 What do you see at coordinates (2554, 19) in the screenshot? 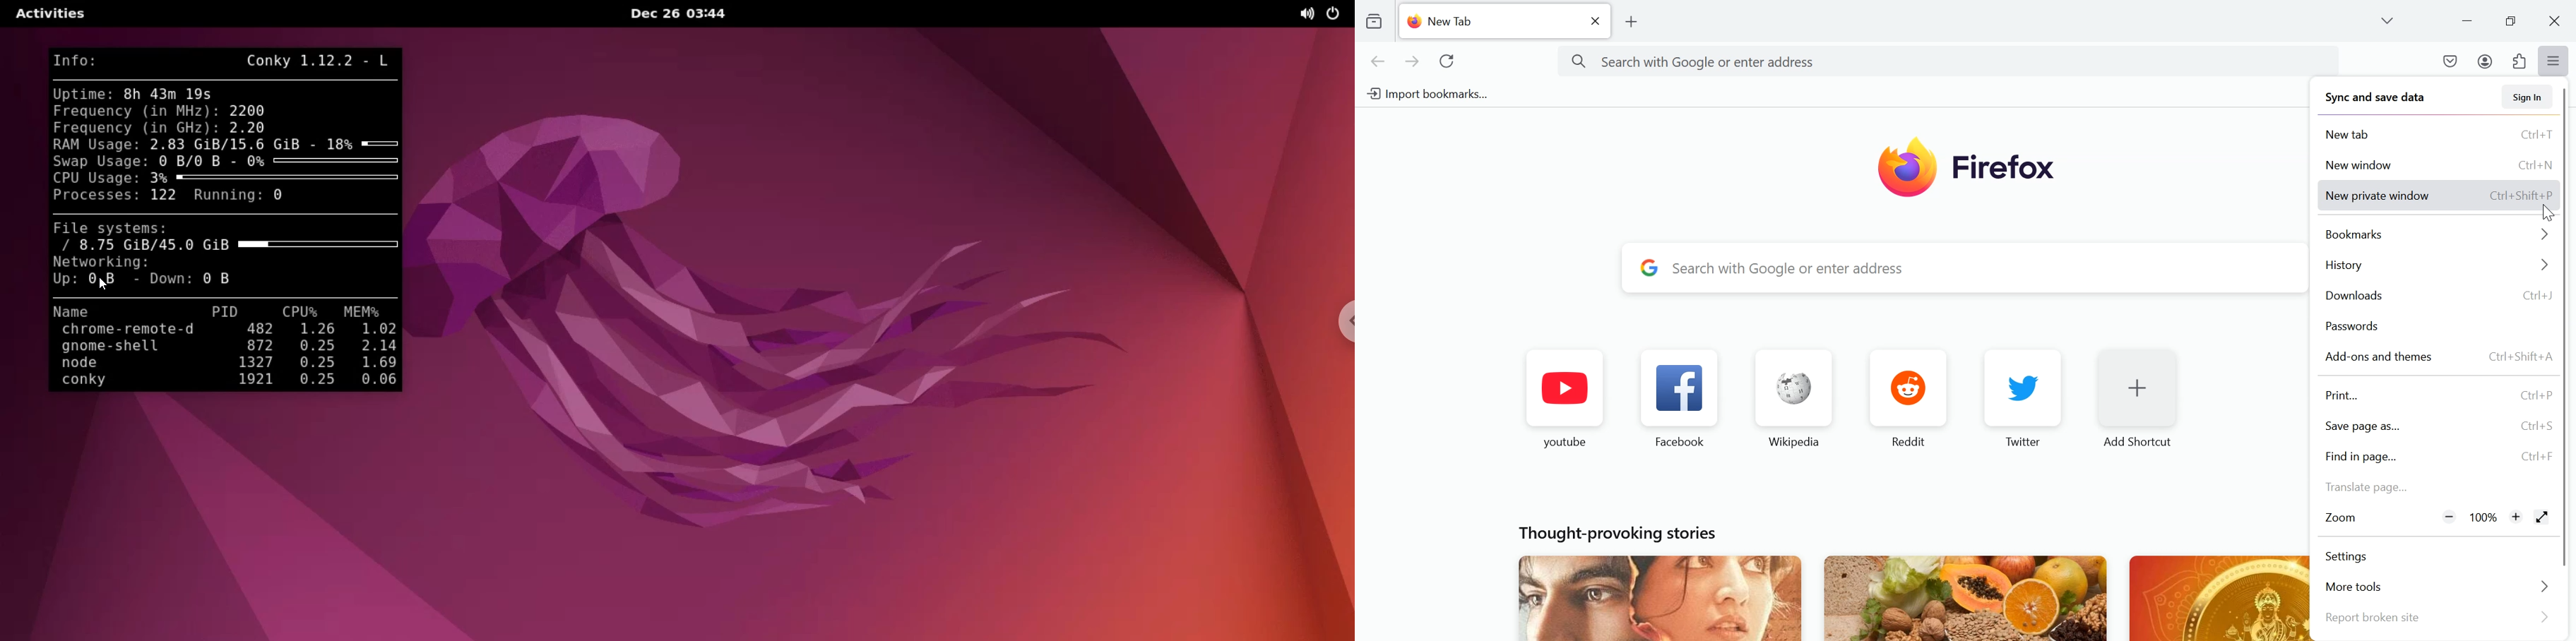
I see `Close` at bounding box center [2554, 19].